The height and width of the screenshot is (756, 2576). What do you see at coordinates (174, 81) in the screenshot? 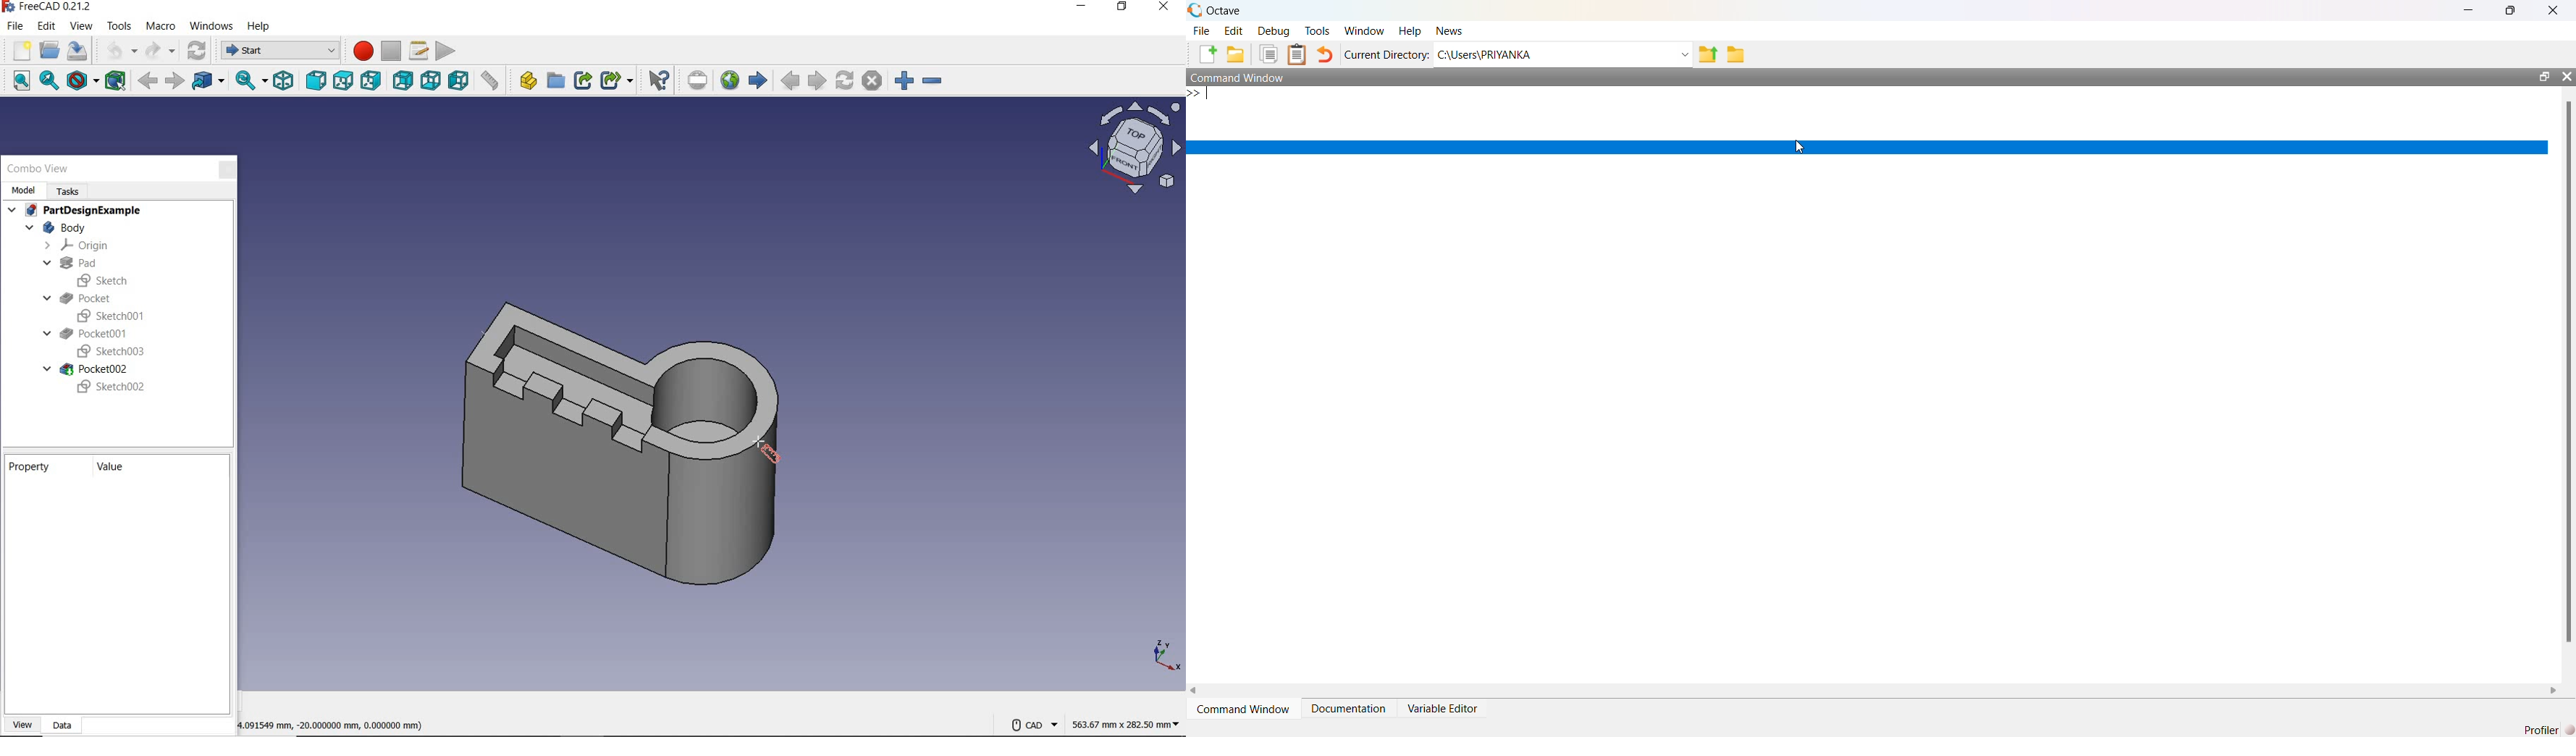
I see `forward` at bounding box center [174, 81].